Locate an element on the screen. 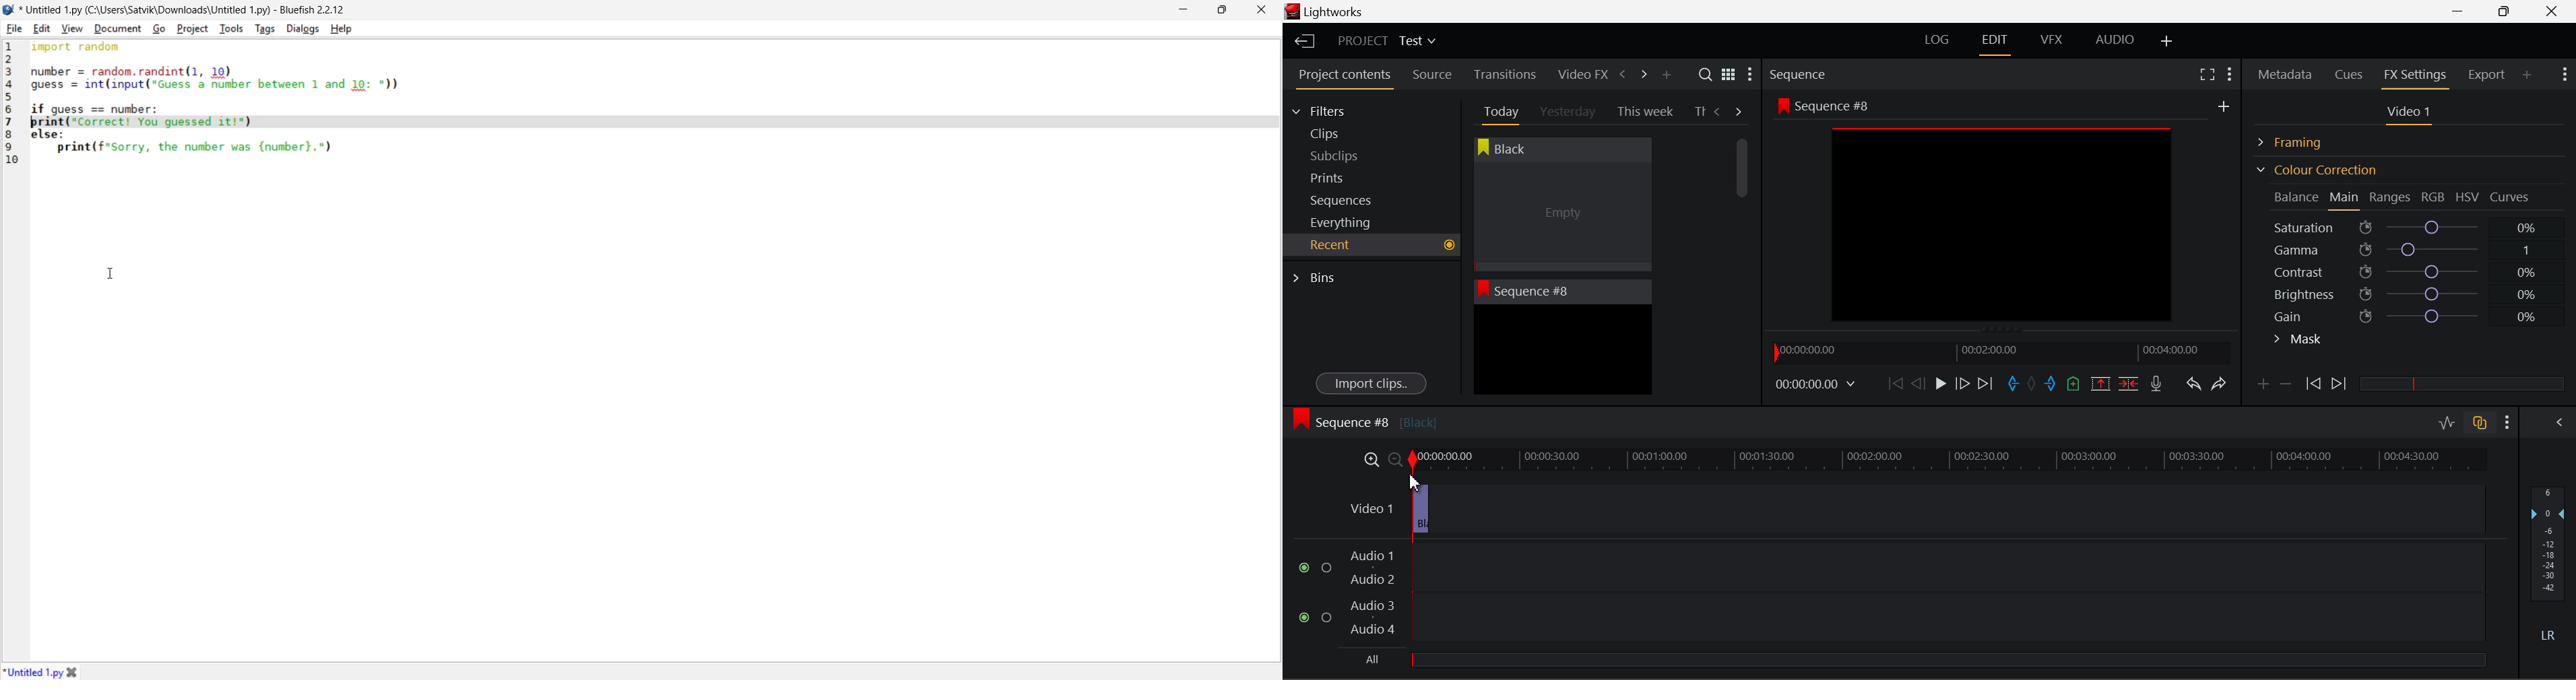 This screenshot has width=2576, height=700. VFX Layout is located at coordinates (2054, 41).